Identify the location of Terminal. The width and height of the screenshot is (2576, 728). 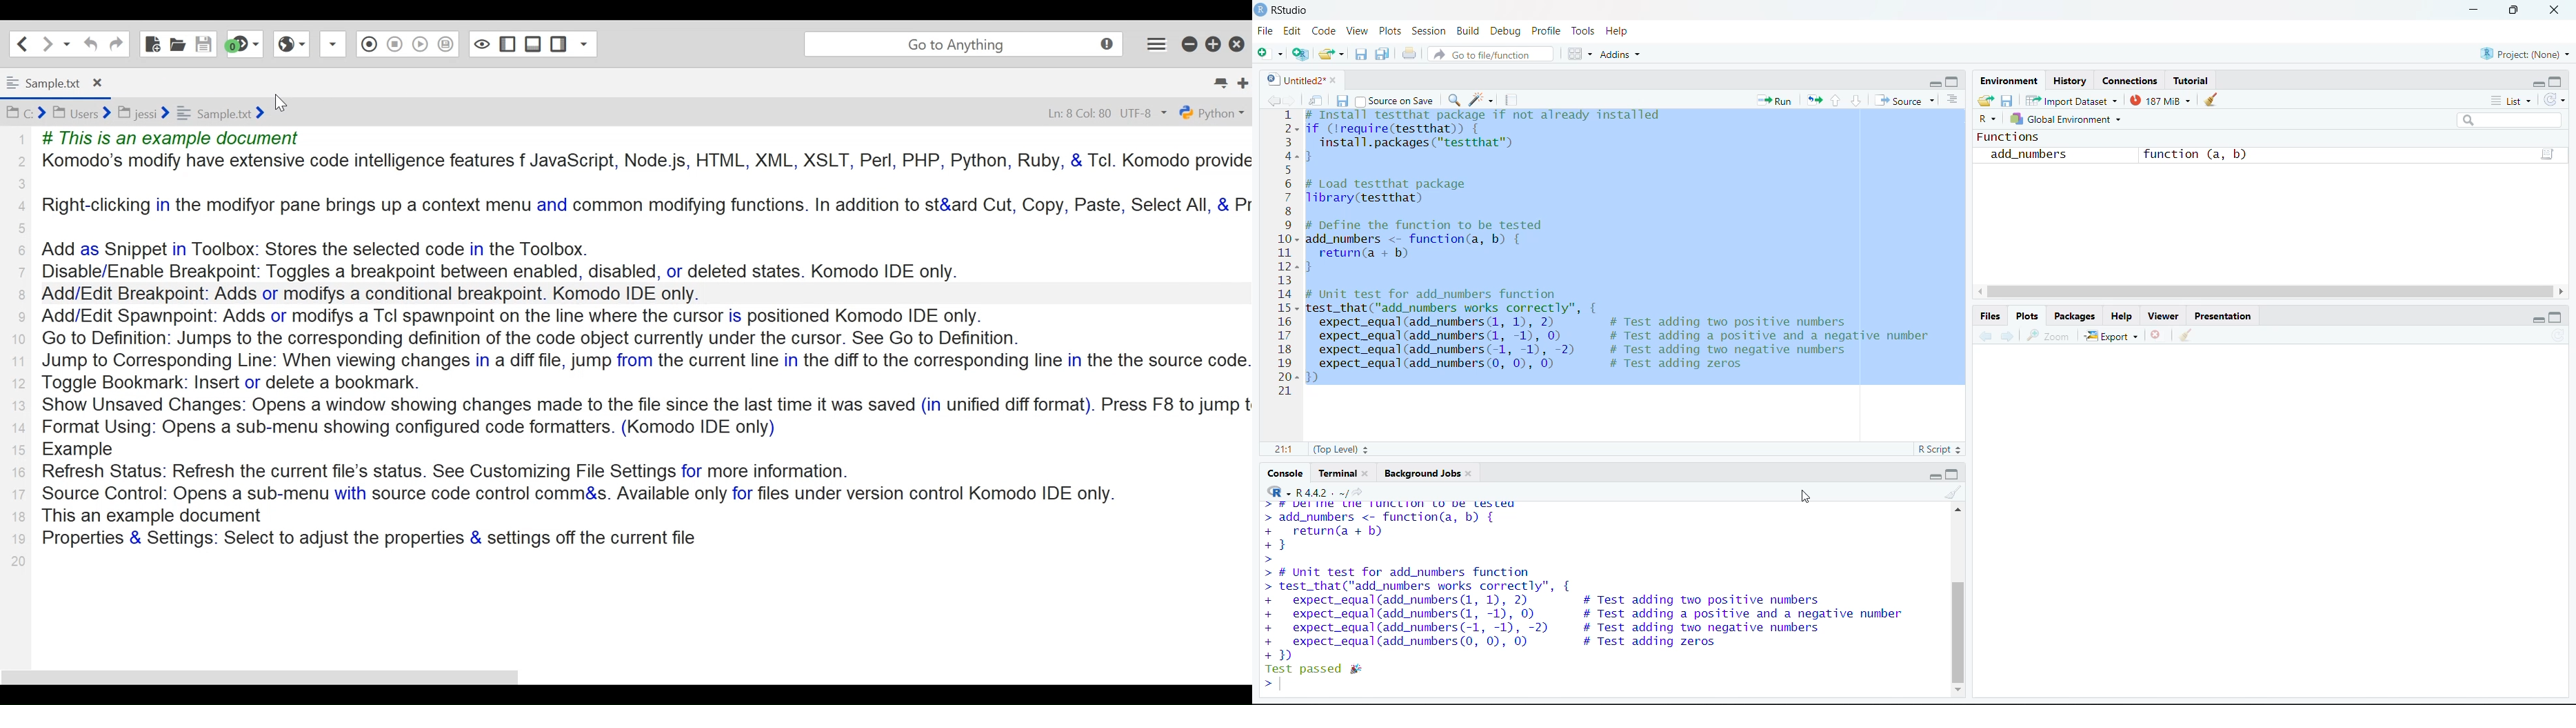
(1339, 473).